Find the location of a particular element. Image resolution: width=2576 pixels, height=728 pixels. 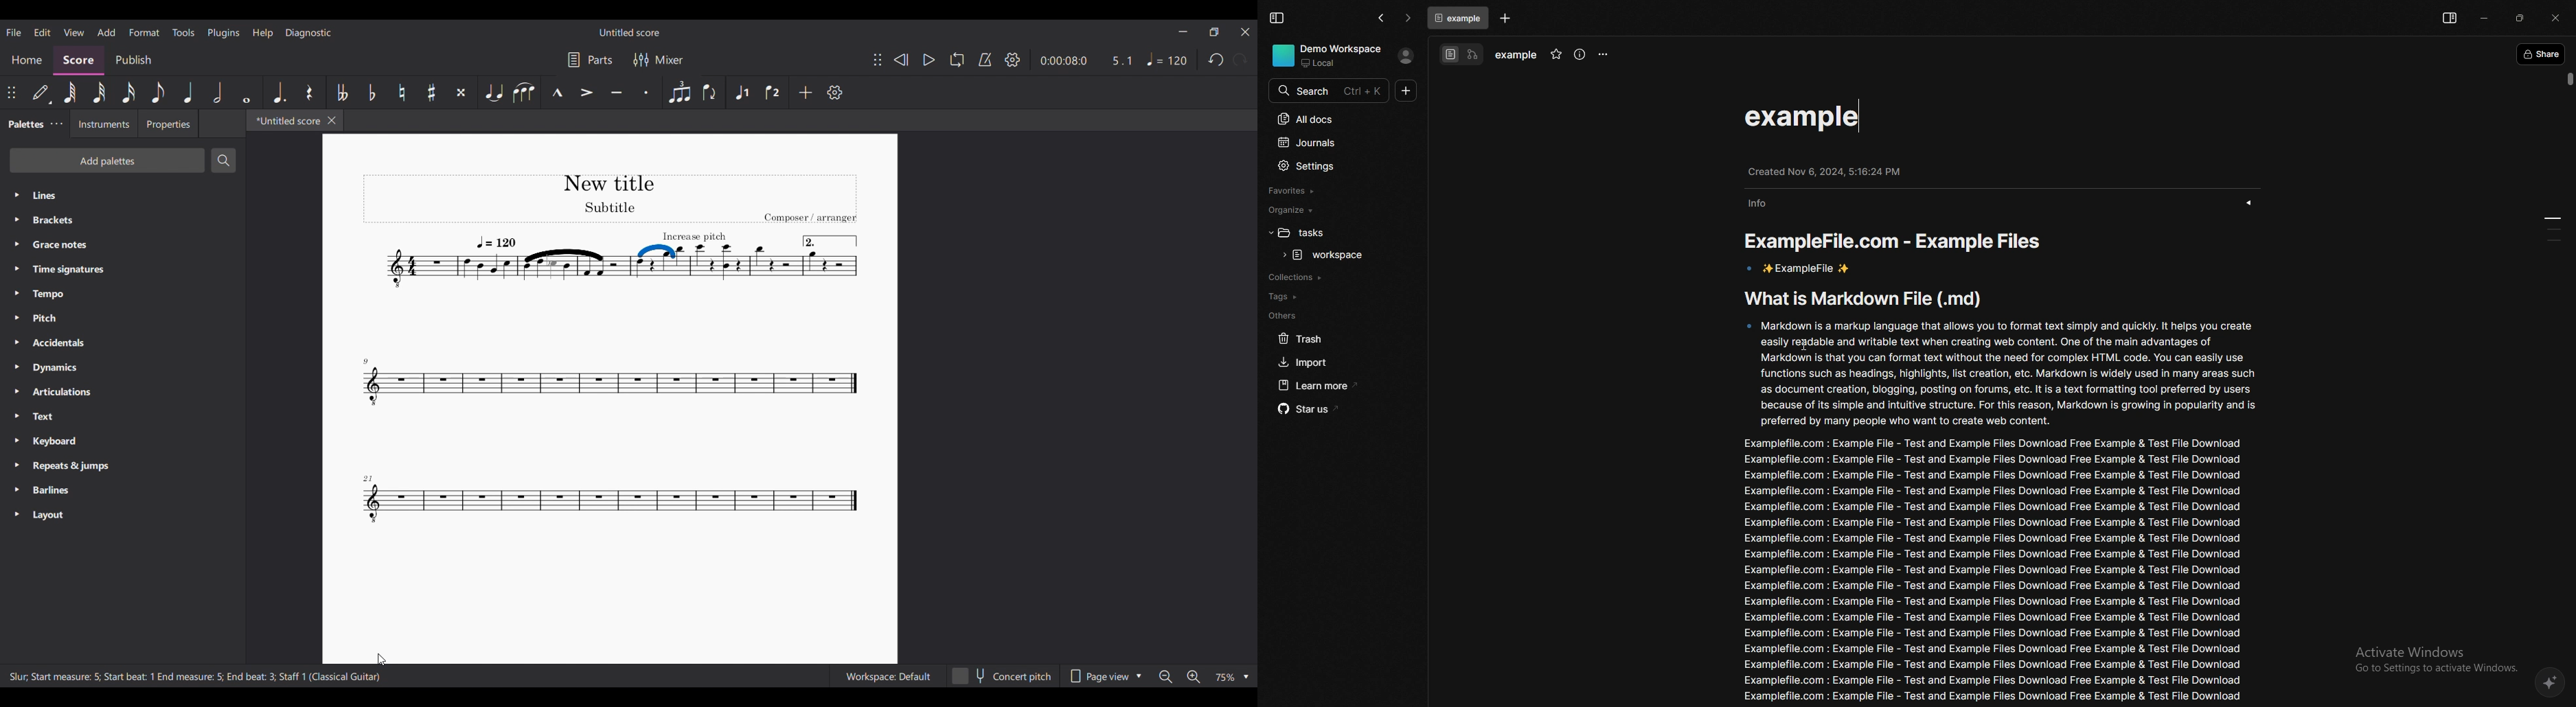

Time signatures is located at coordinates (122, 270).